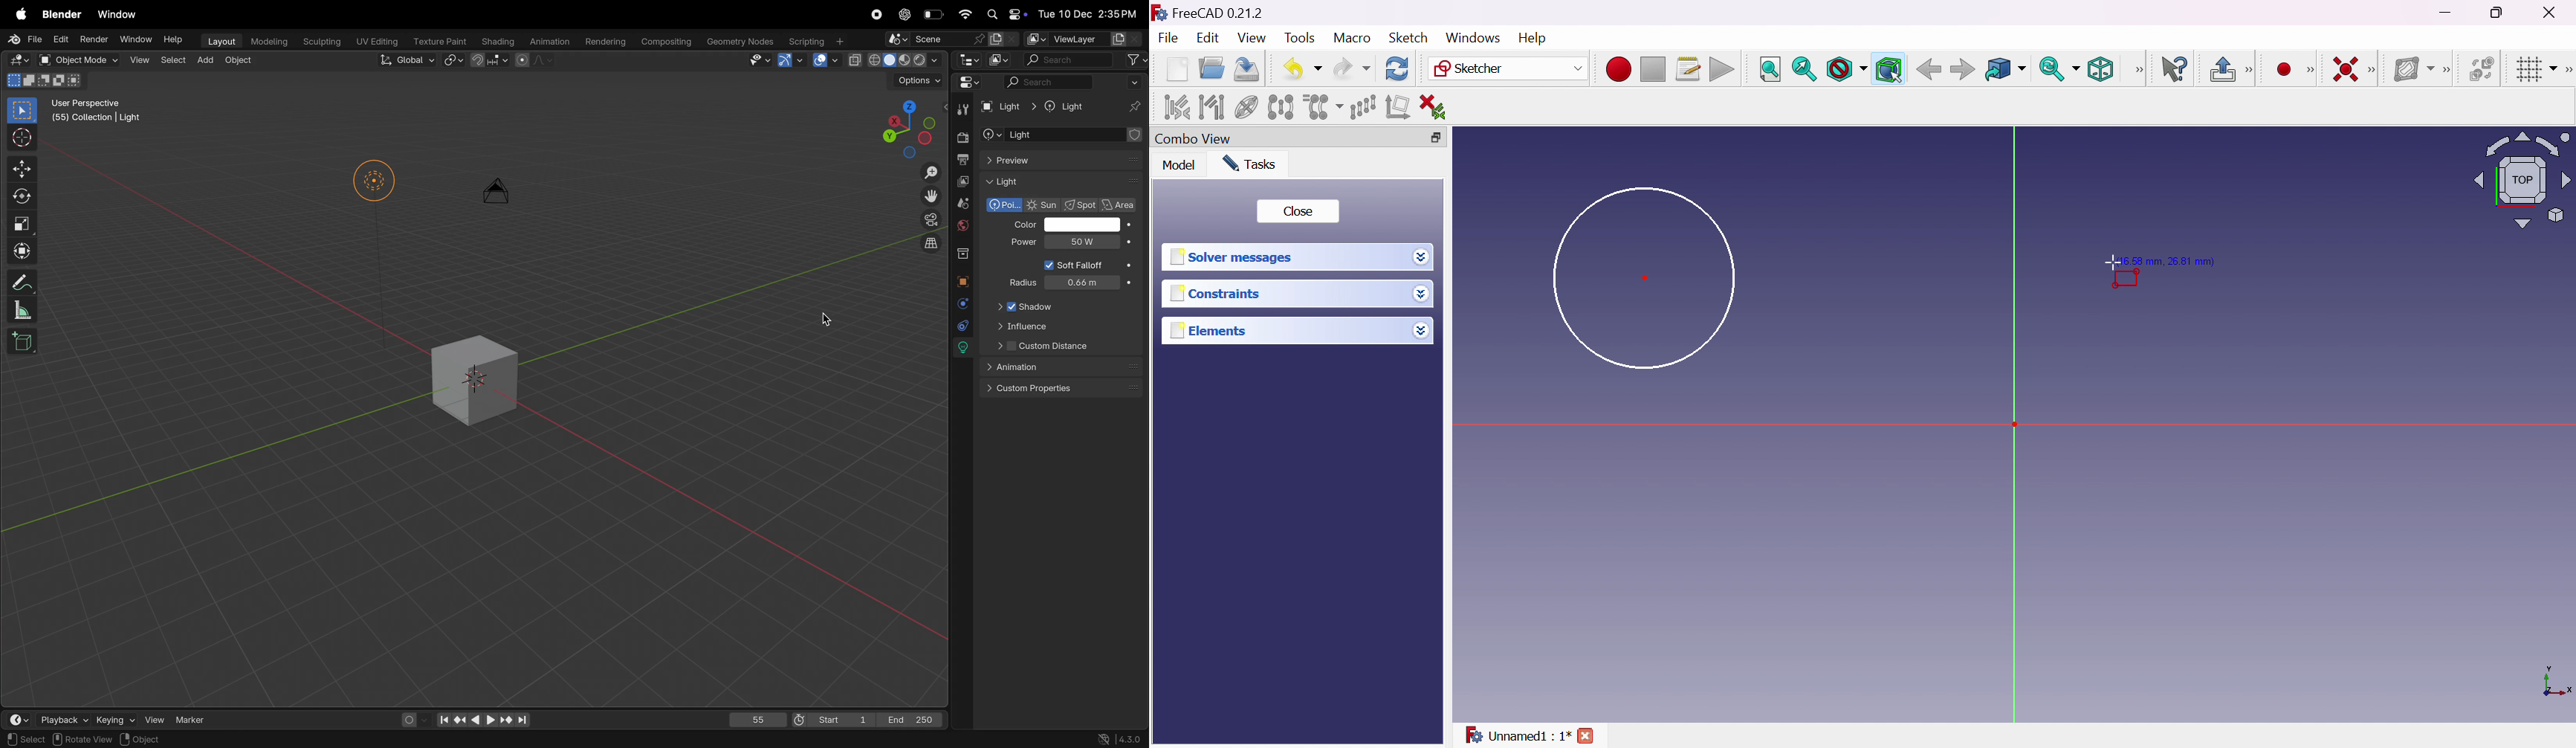 This screenshot has width=2576, height=756. What do you see at coordinates (2231, 69) in the screenshot?
I see `Leave sketch` at bounding box center [2231, 69].